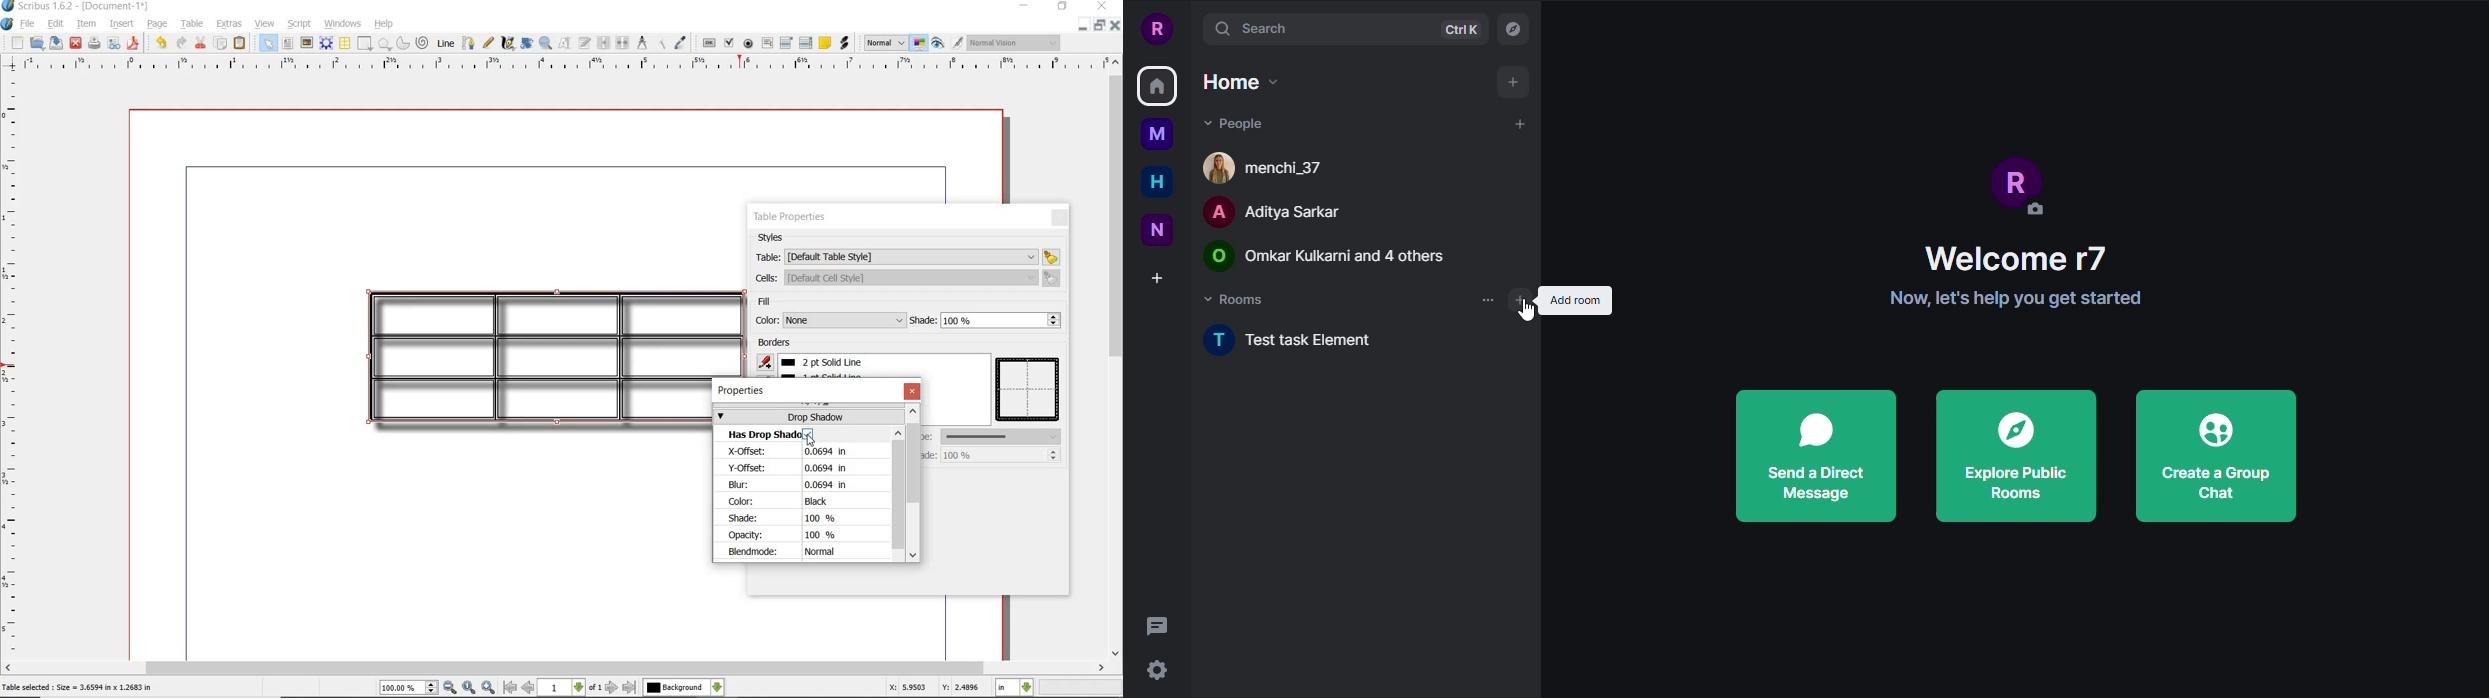  Describe the element at coordinates (801, 452) in the screenshot. I see `X-Offset: 0.0694 in` at that location.